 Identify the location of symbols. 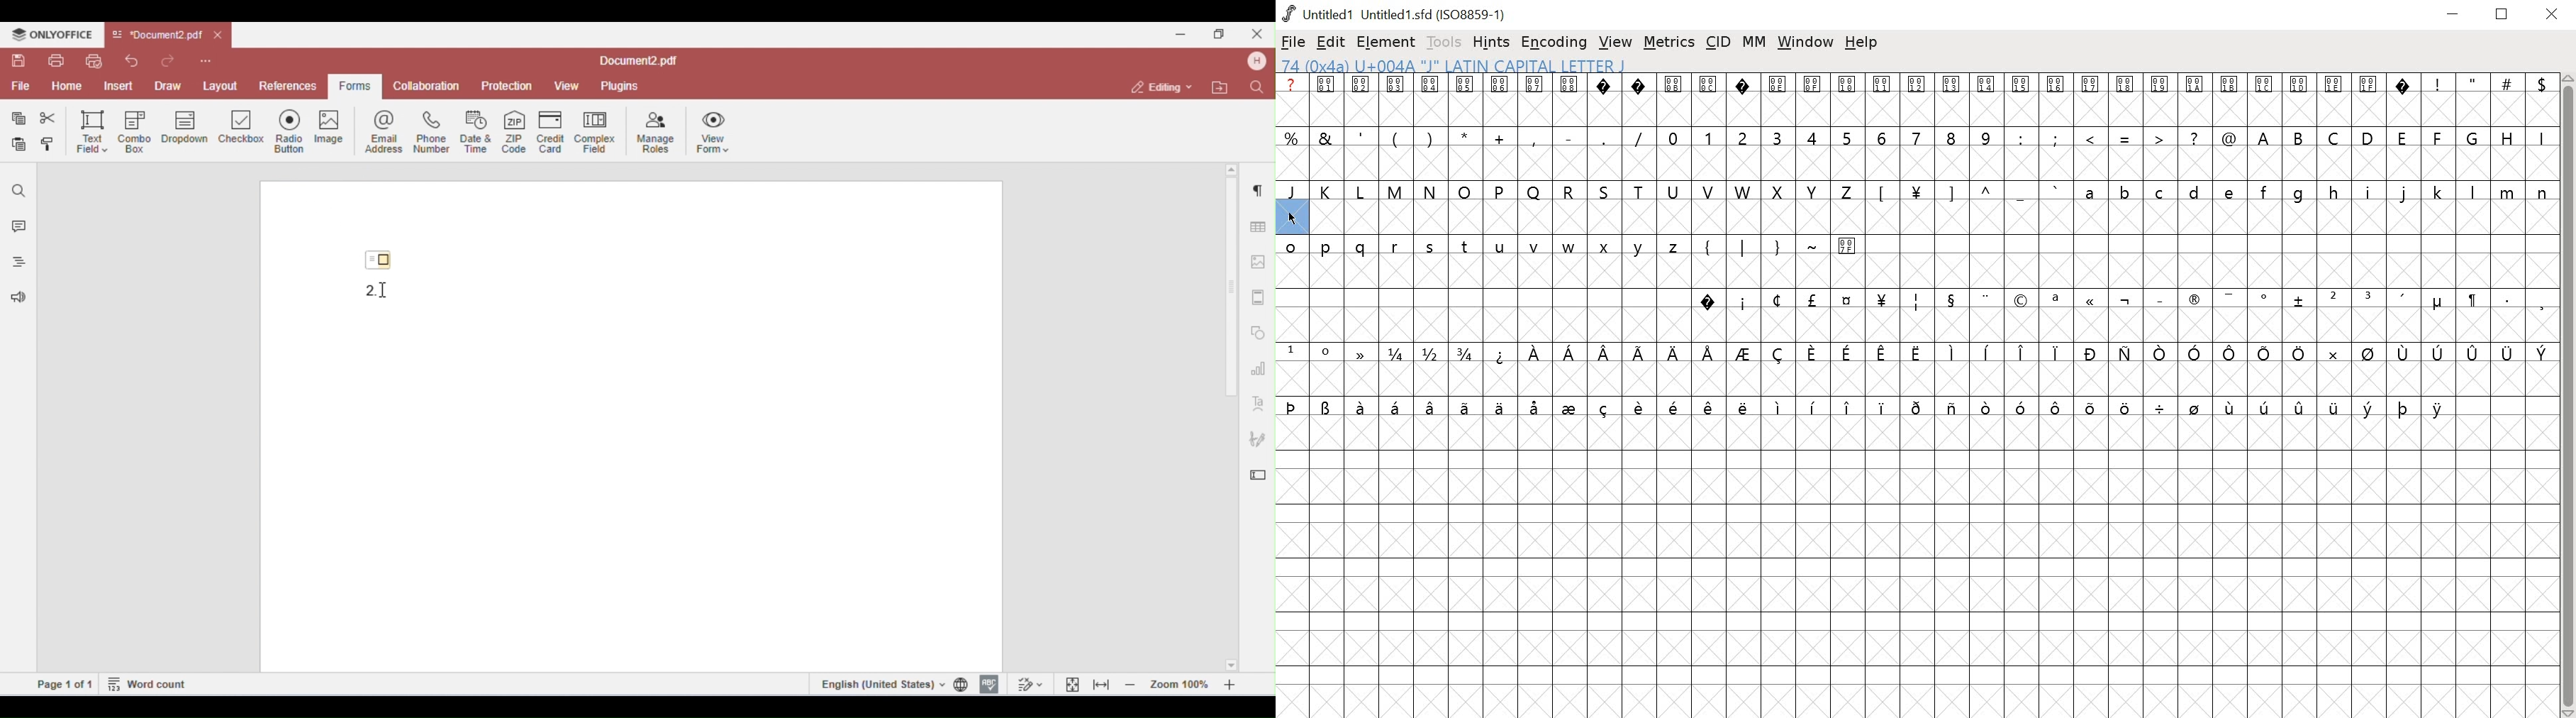
(2023, 354).